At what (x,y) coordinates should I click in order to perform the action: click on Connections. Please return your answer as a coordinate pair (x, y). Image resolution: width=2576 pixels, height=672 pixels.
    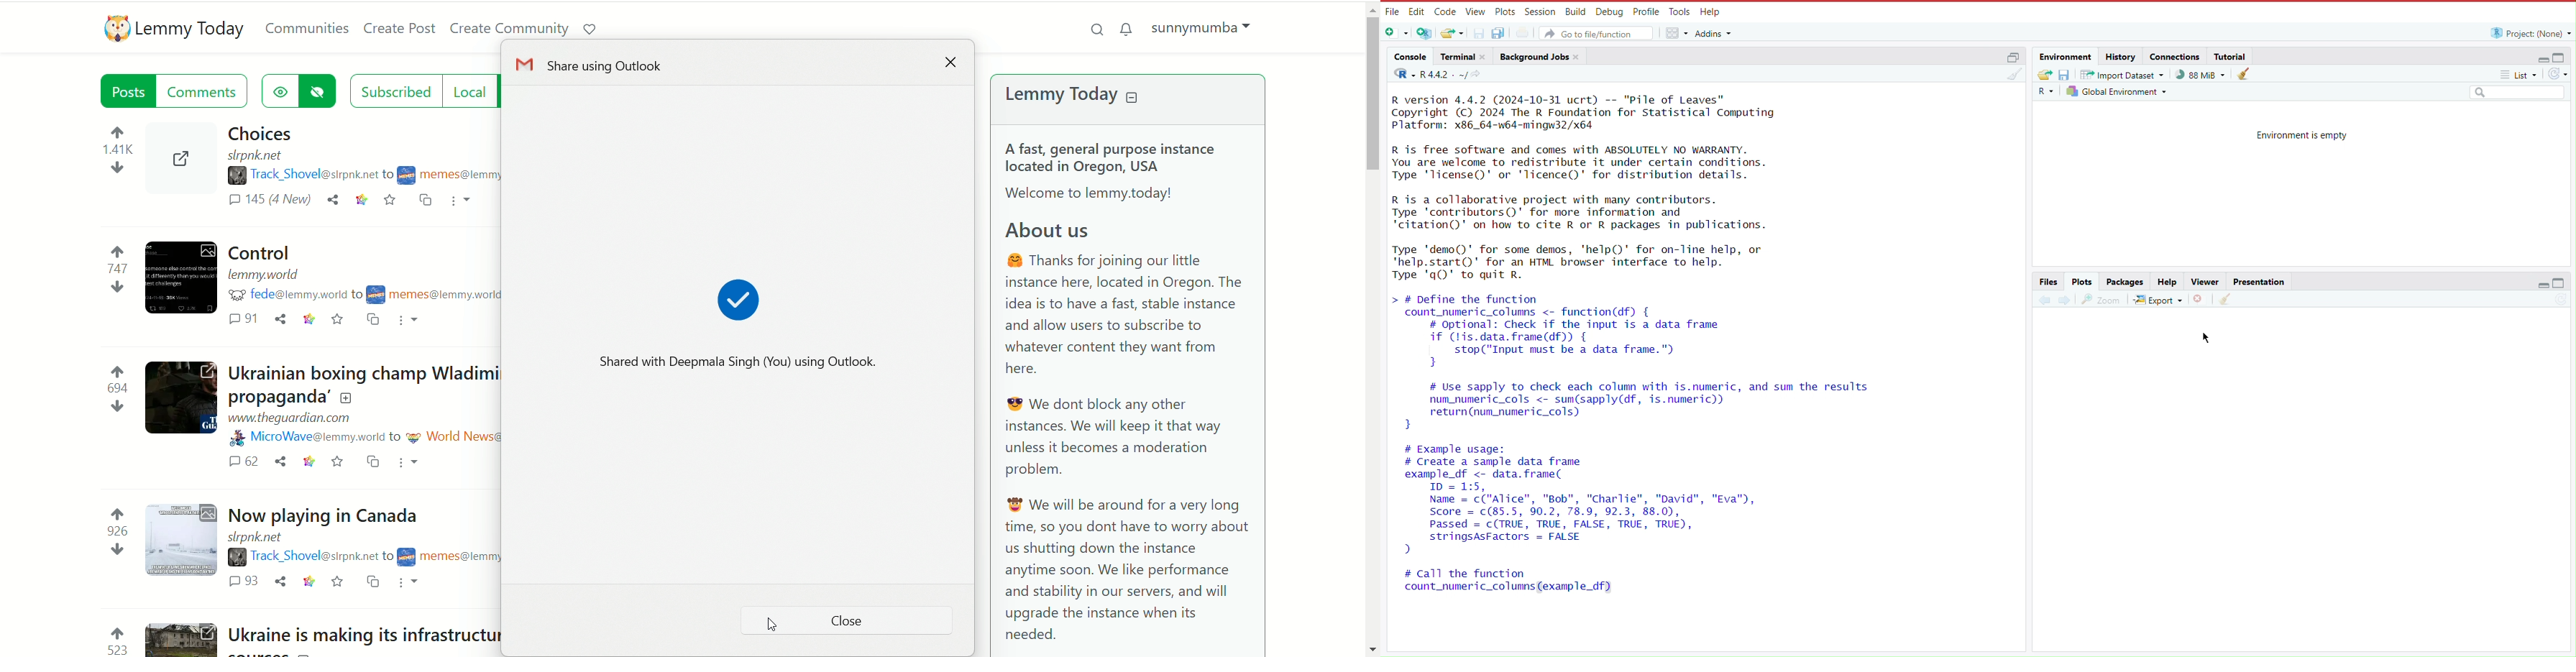
    Looking at the image, I should click on (2175, 56).